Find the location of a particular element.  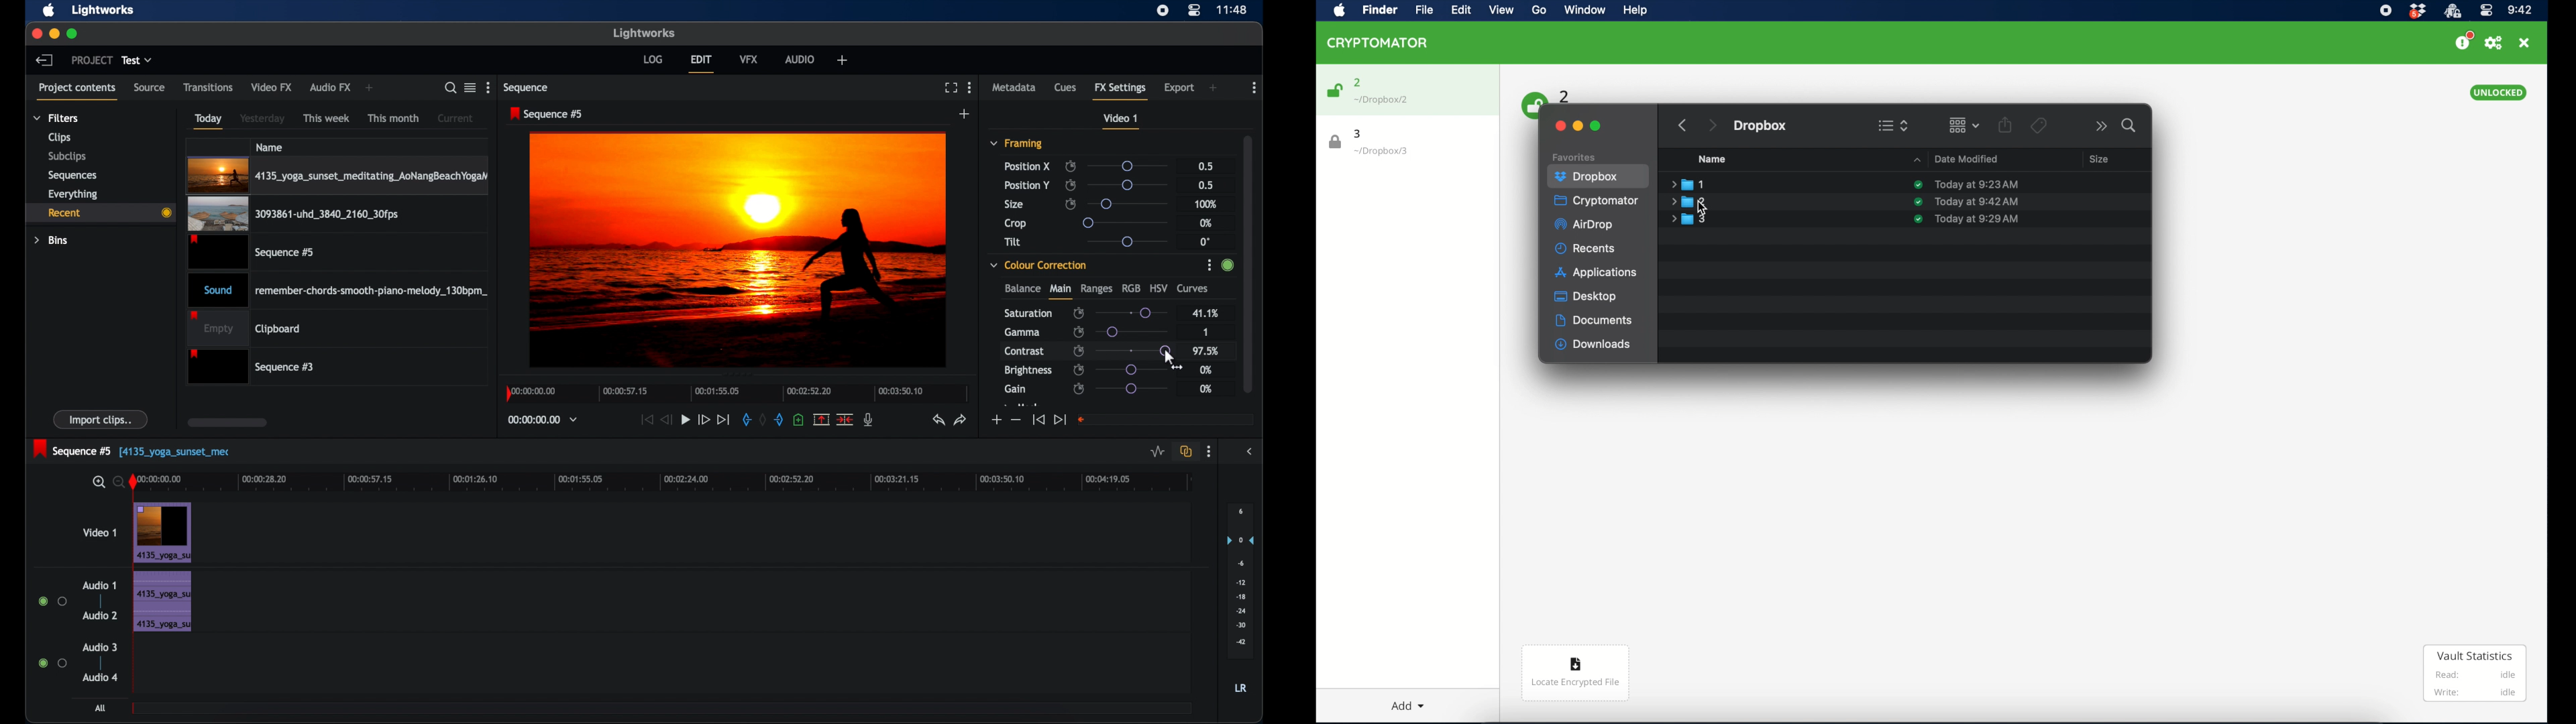

back is located at coordinates (44, 60).